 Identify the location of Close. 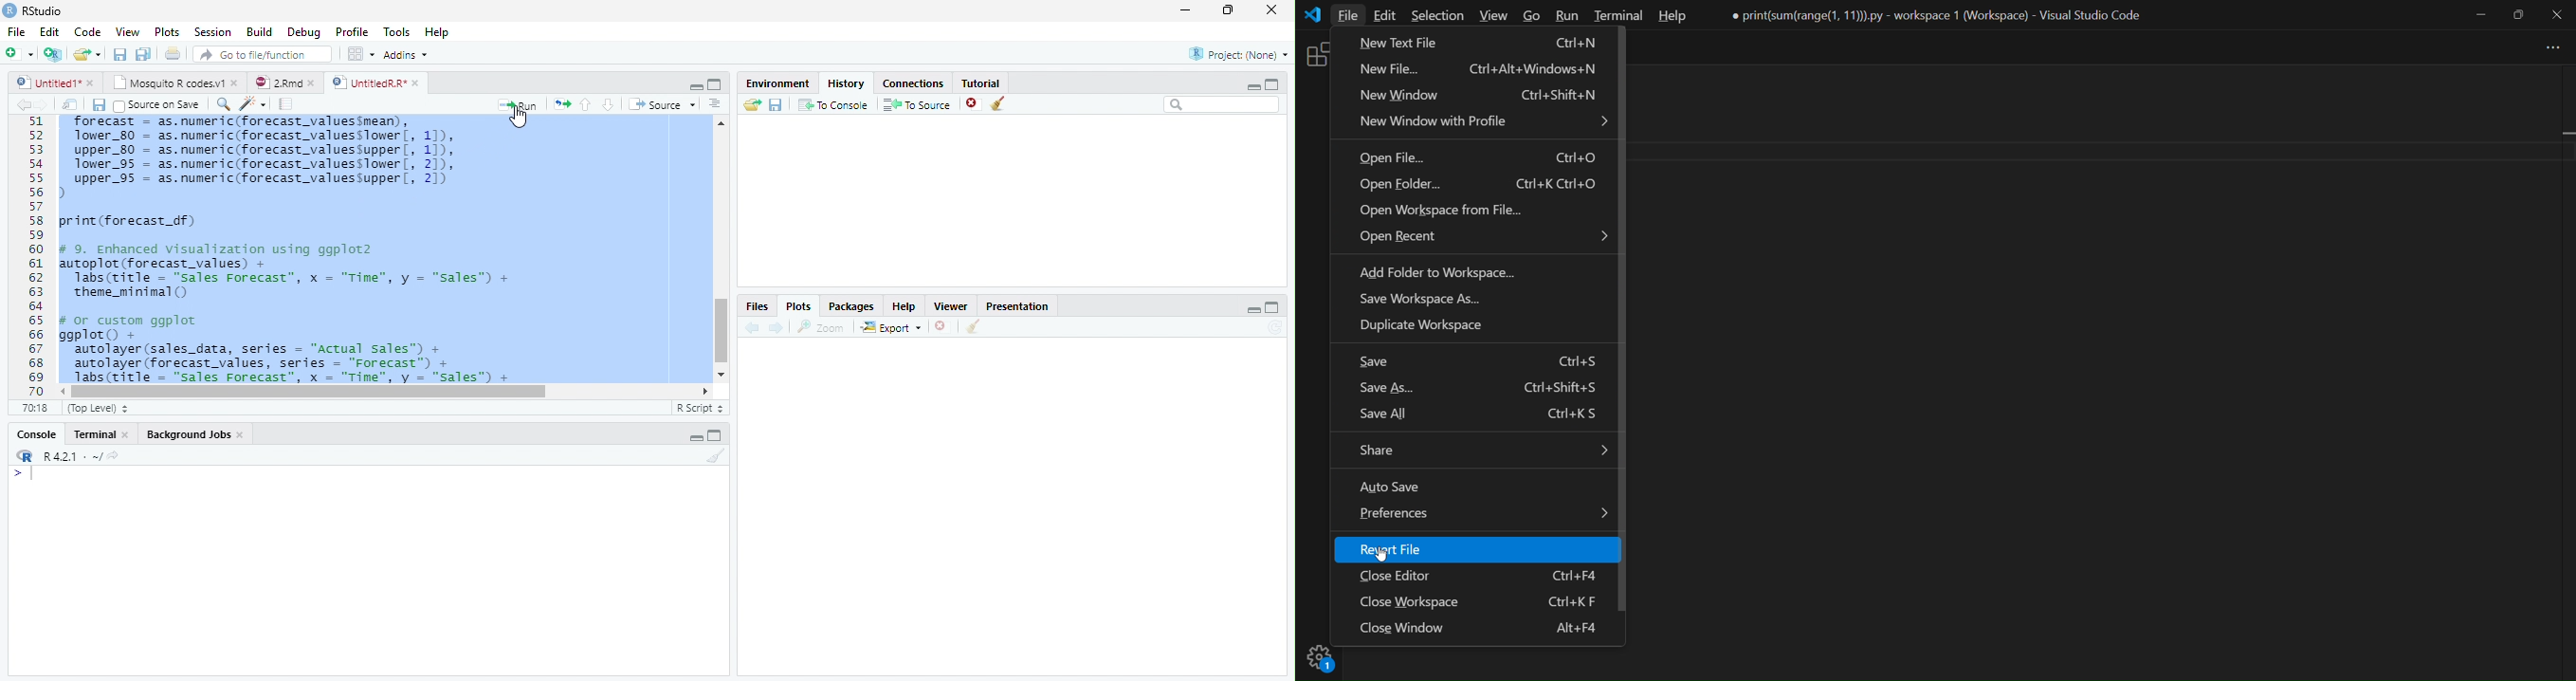
(1273, 10).